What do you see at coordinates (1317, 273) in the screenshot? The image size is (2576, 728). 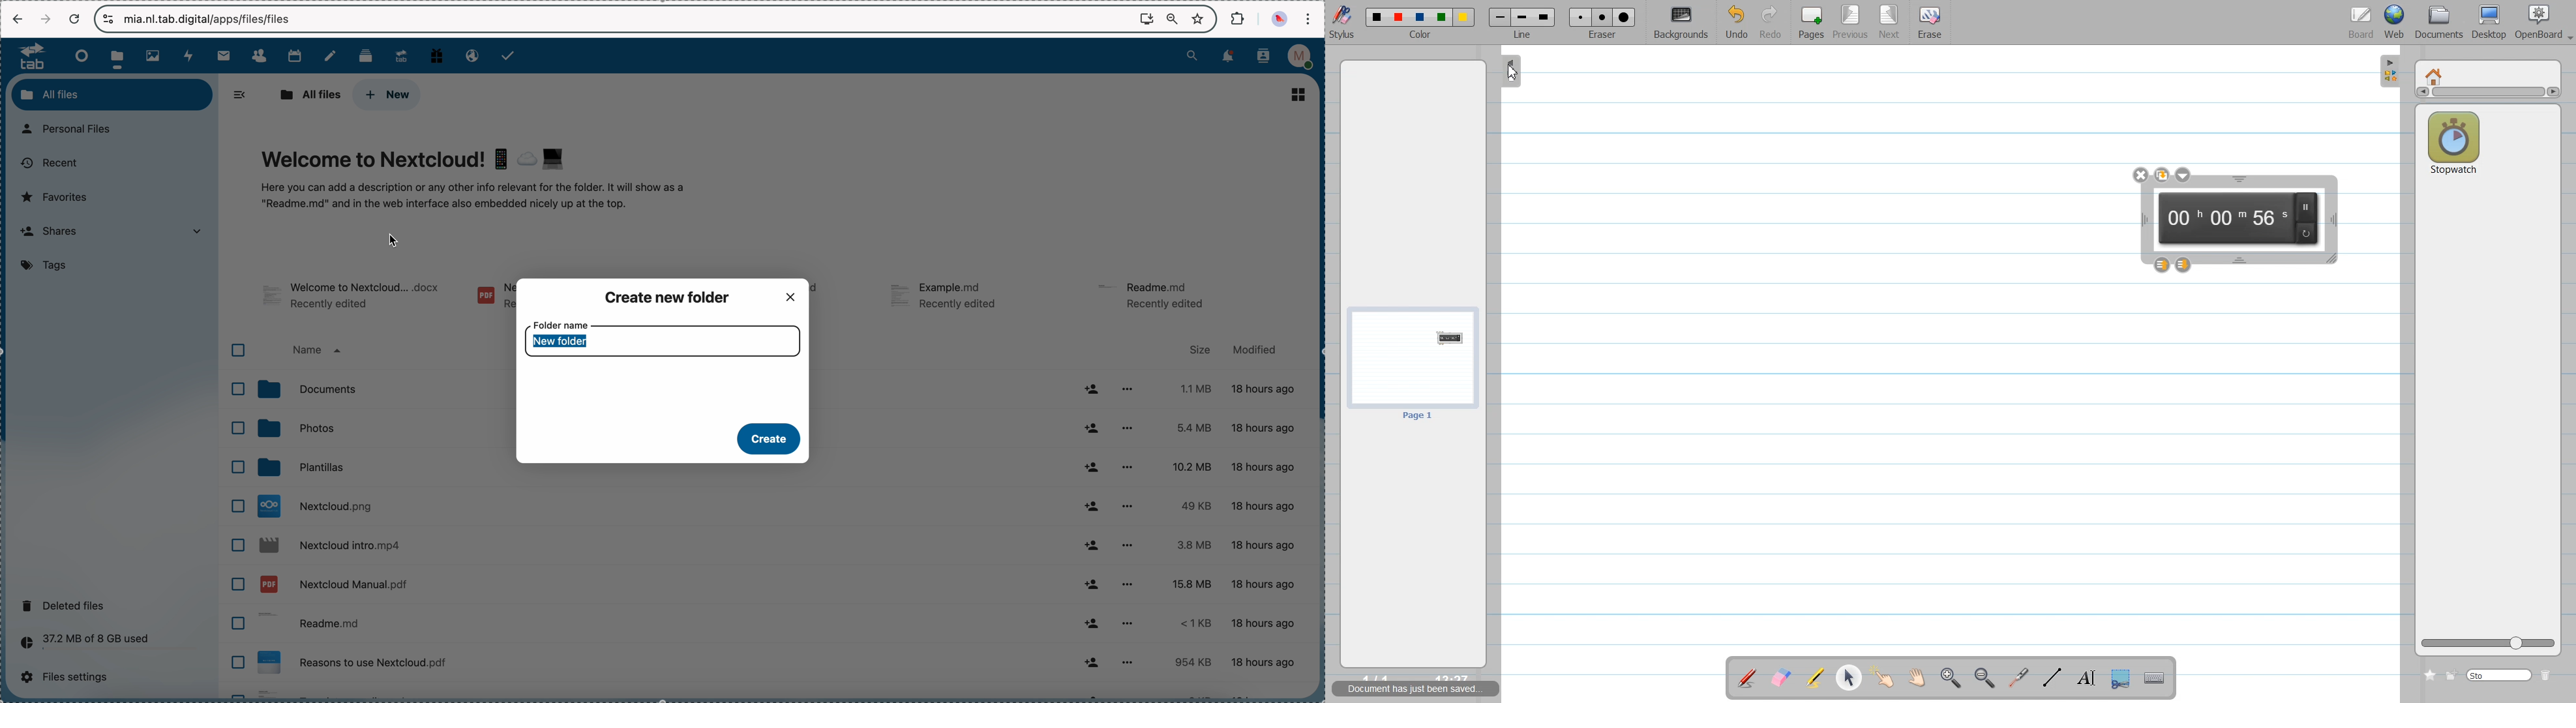 I see `scroll bar` at bounding box center [1317, 273].